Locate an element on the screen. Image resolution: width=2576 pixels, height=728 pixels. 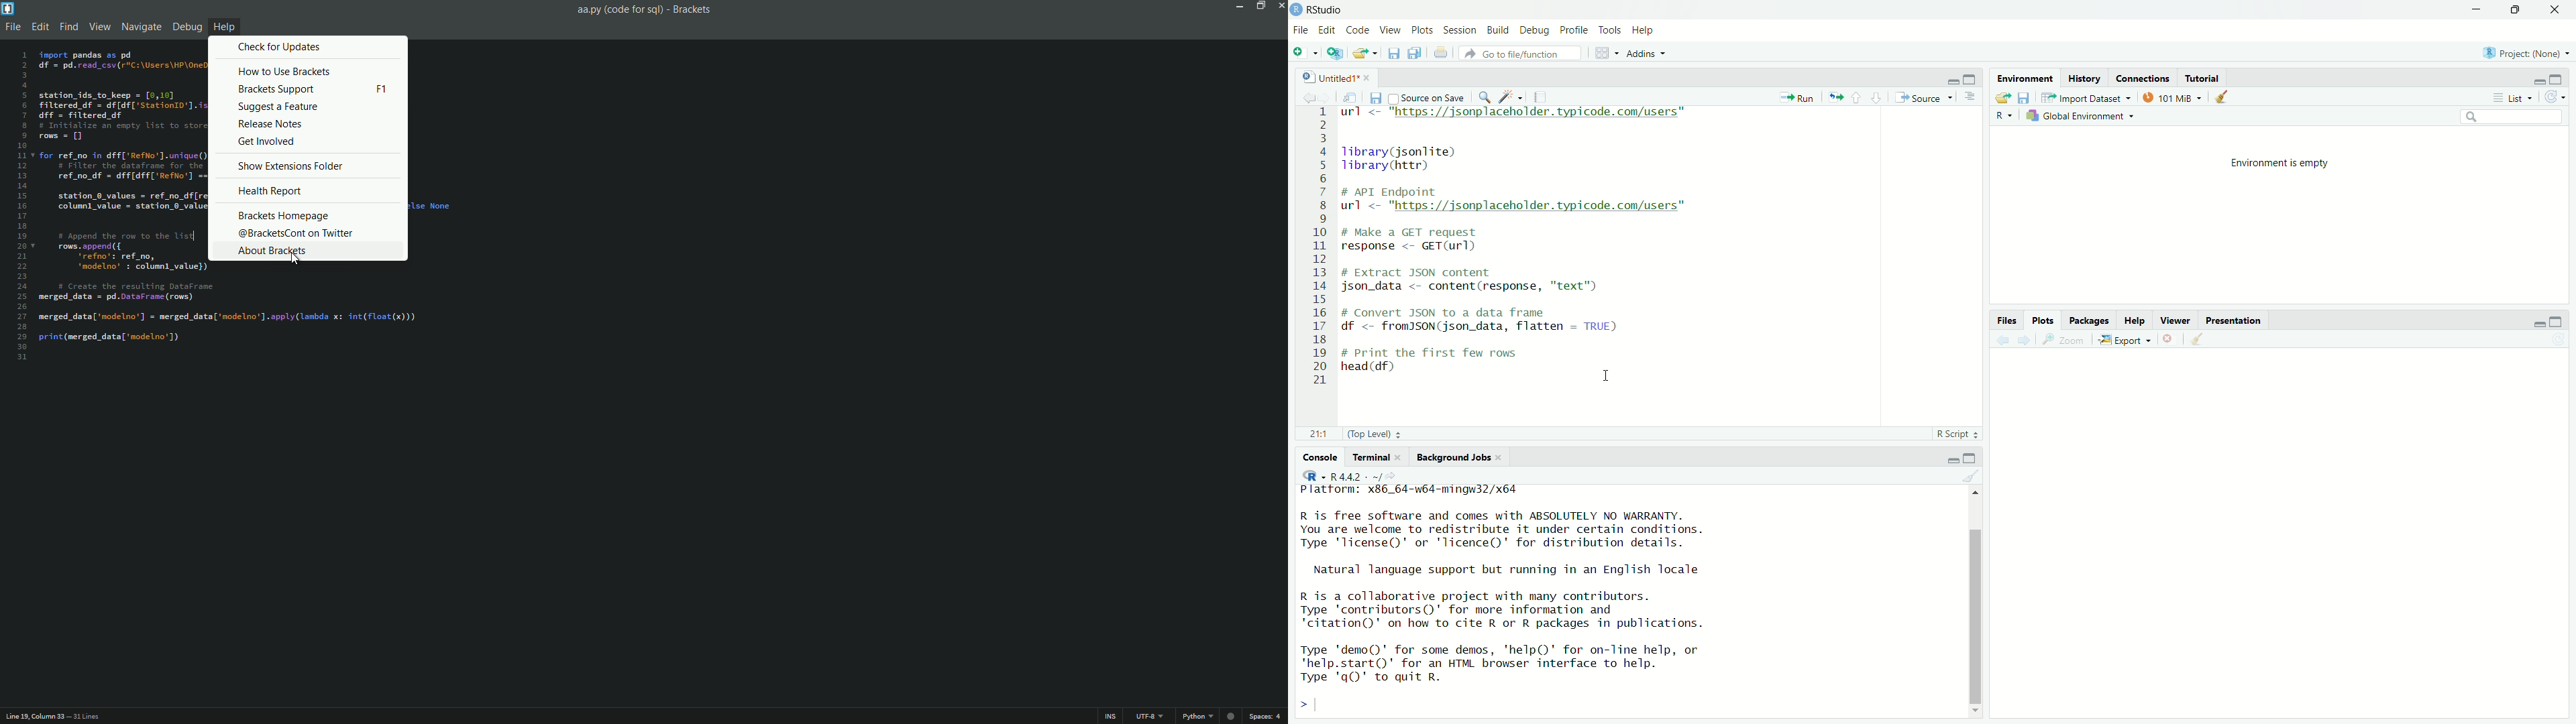
Save is located at coordinates (1375, 99).